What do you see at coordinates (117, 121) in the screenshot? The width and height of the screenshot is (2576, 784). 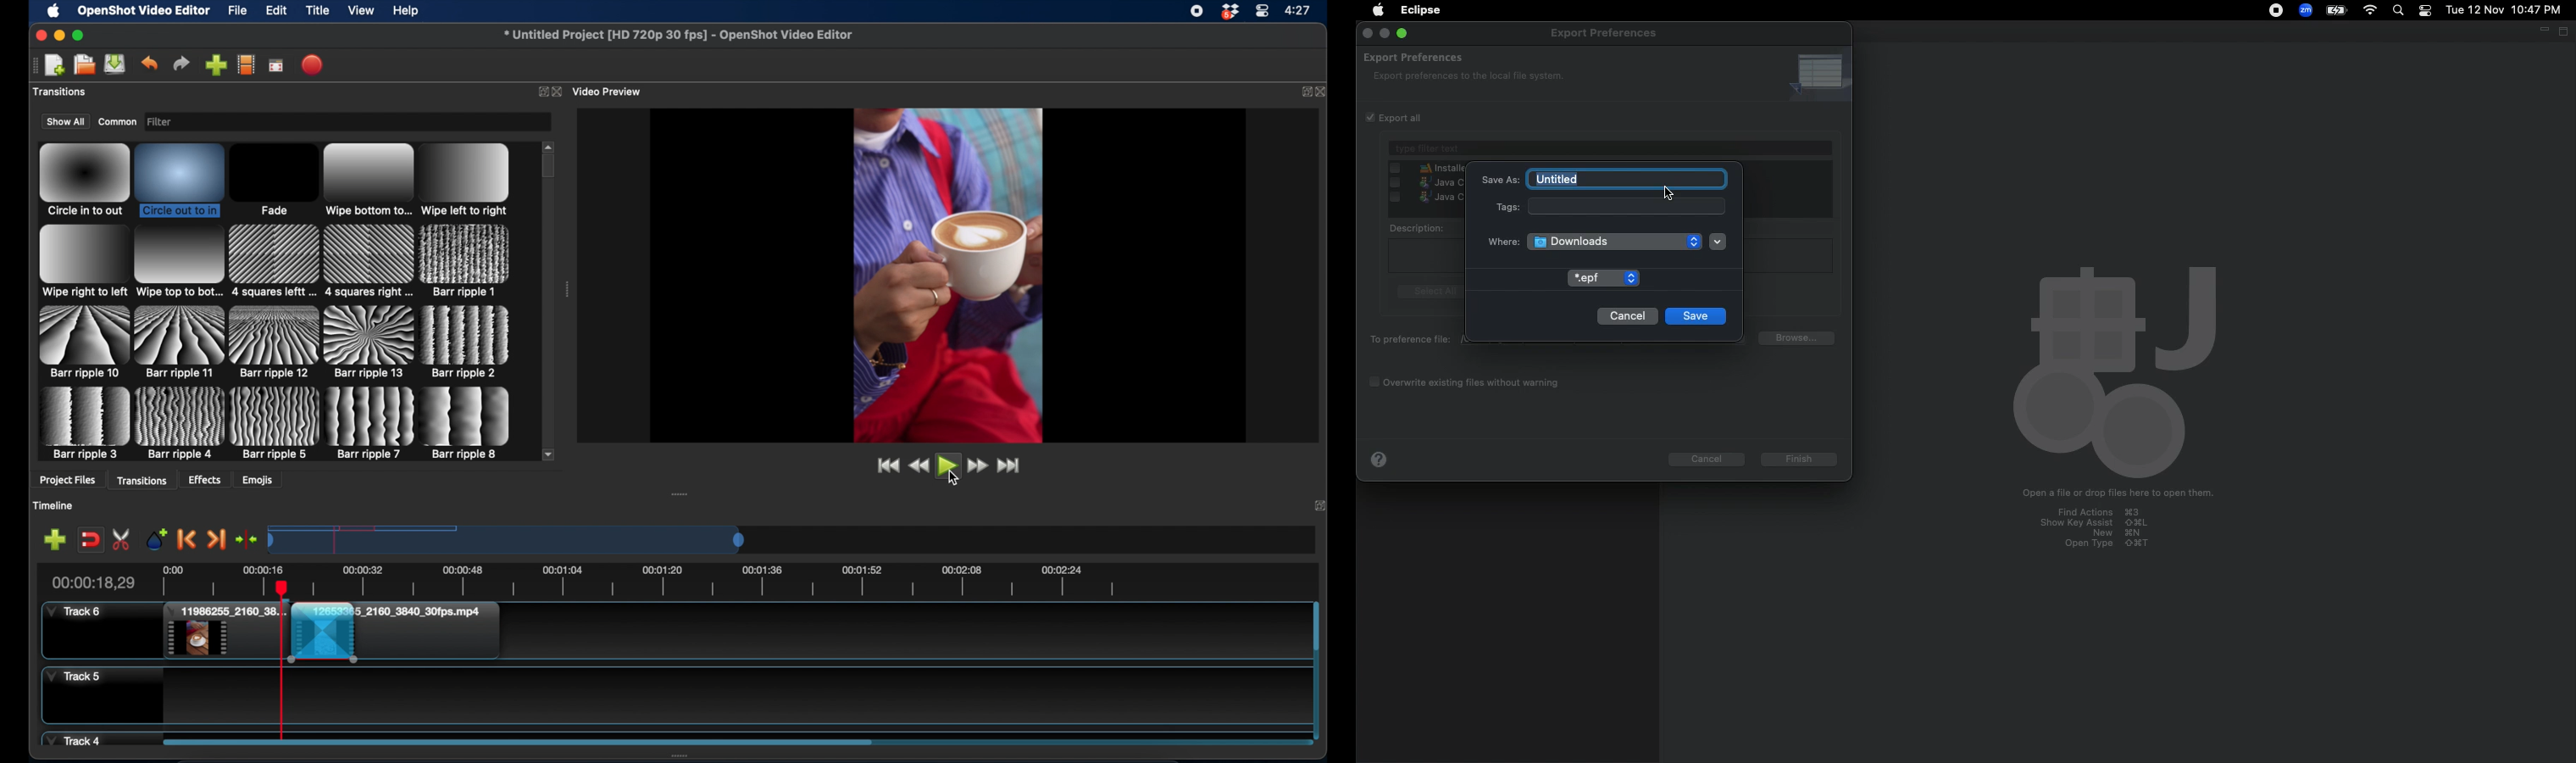 I see `common` at bounding box center [117, 121].